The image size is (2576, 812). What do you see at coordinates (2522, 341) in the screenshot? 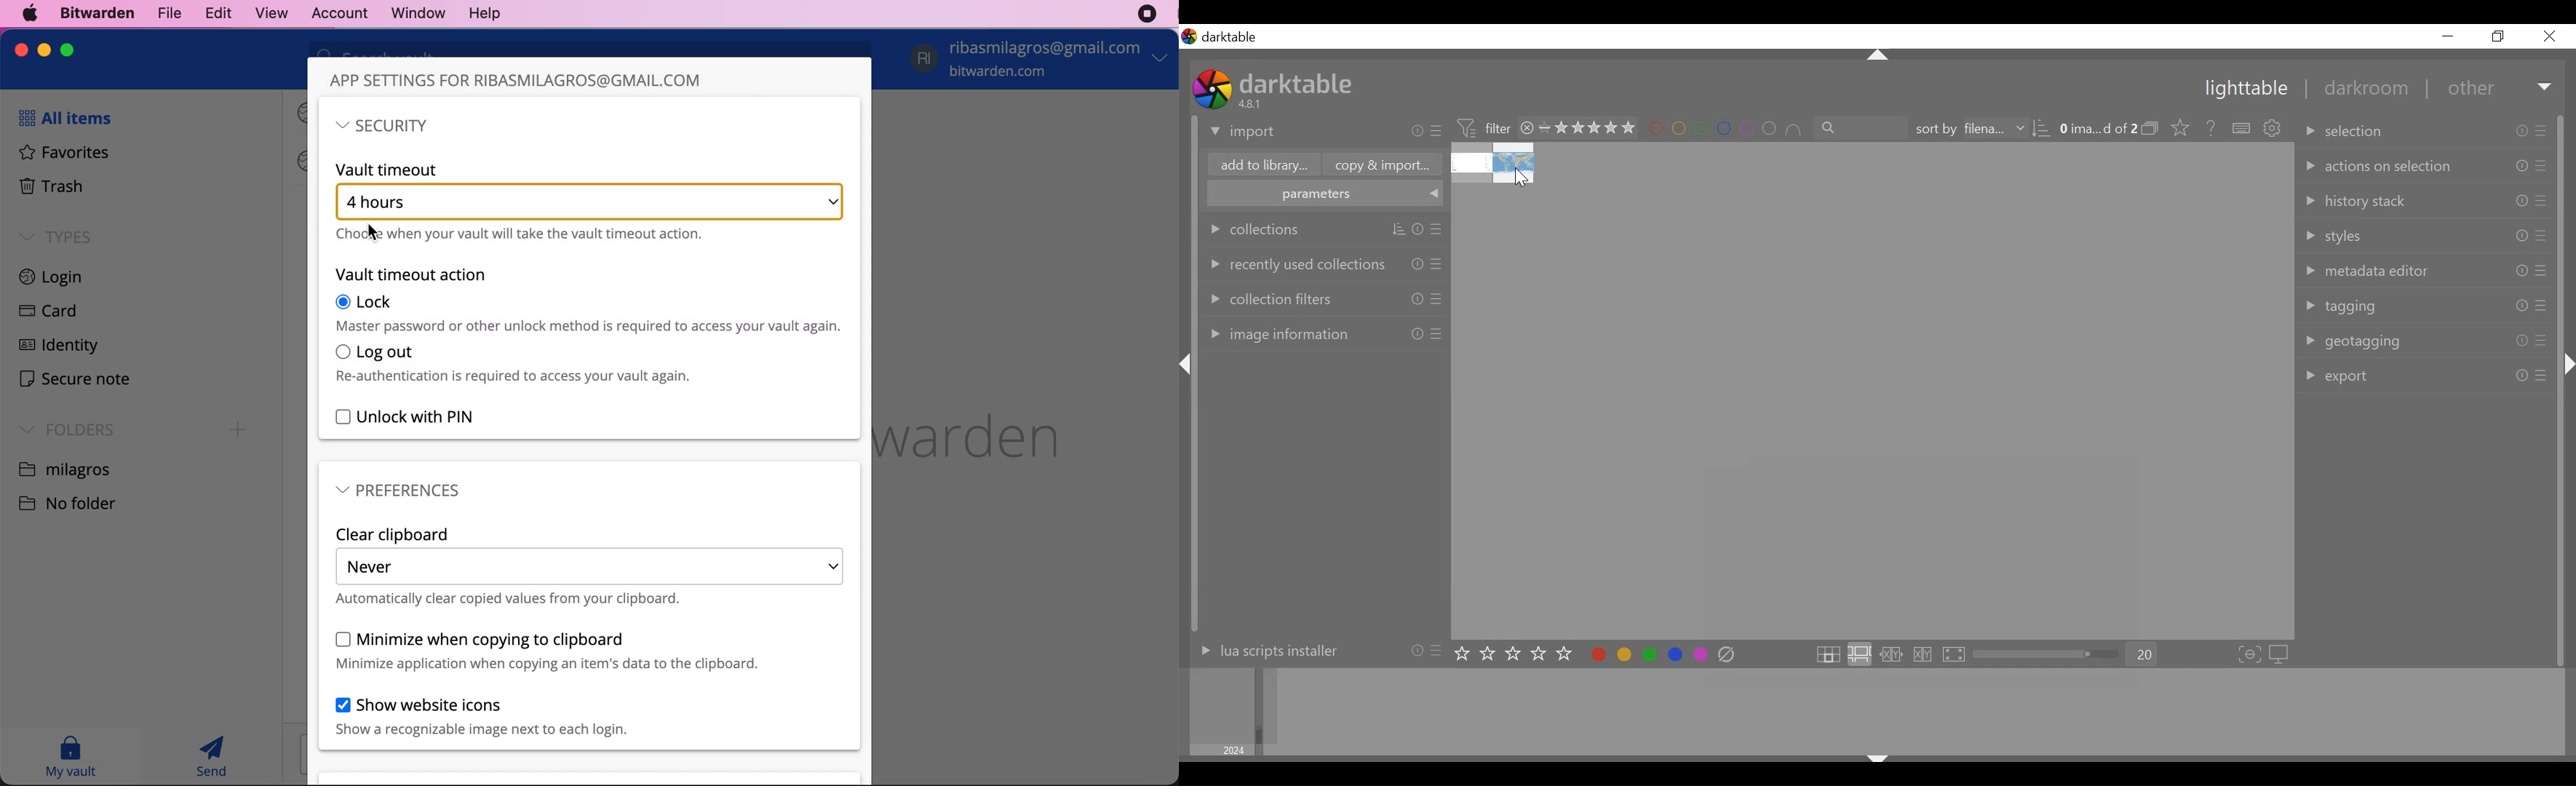
I see `` at bounding box center [2522, 341].